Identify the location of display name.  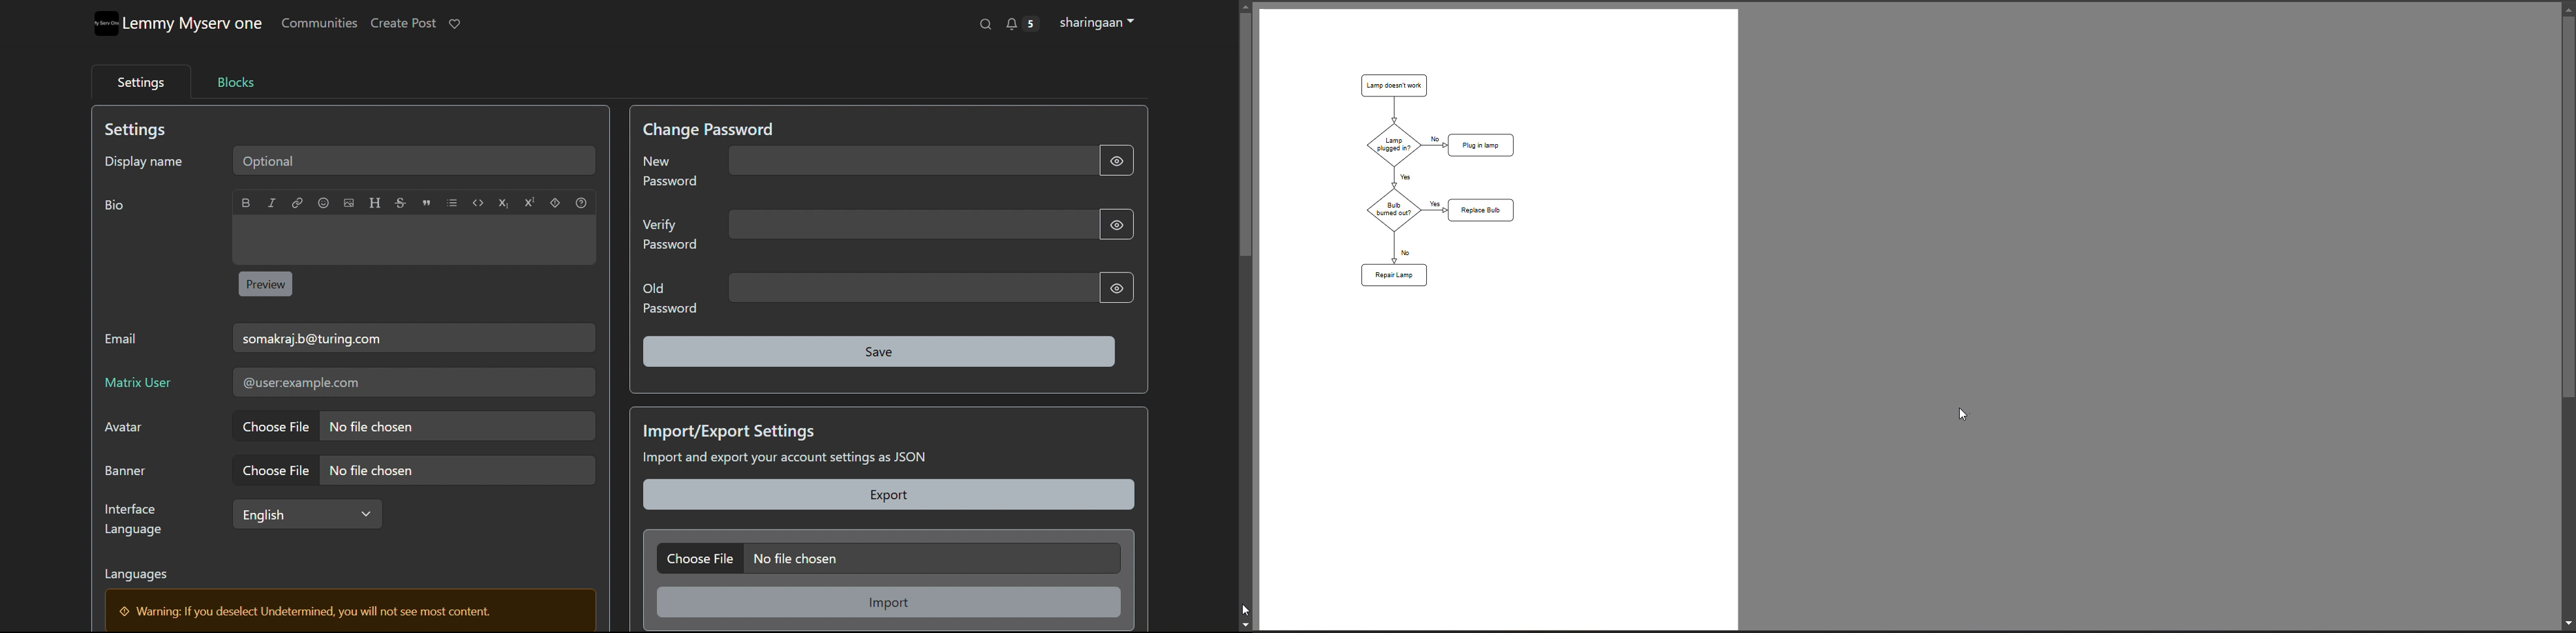
(415, 160).